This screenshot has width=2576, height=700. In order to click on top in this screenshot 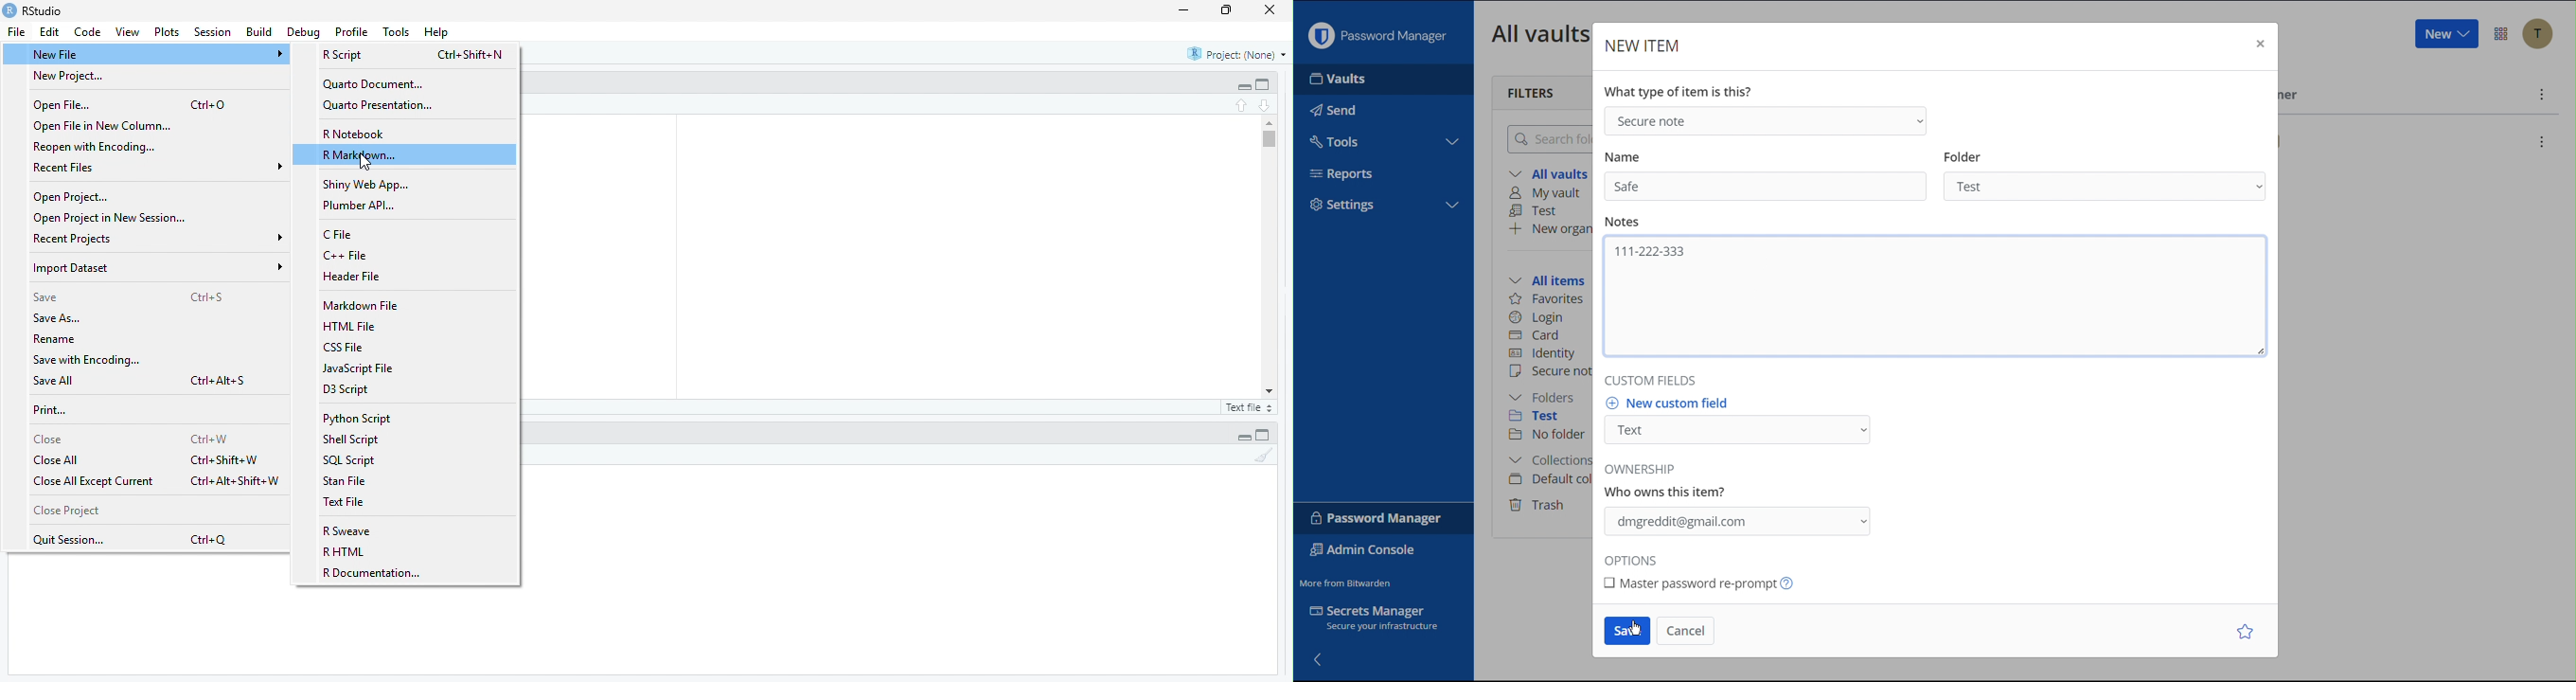, I will do `click(1243, 105)`.